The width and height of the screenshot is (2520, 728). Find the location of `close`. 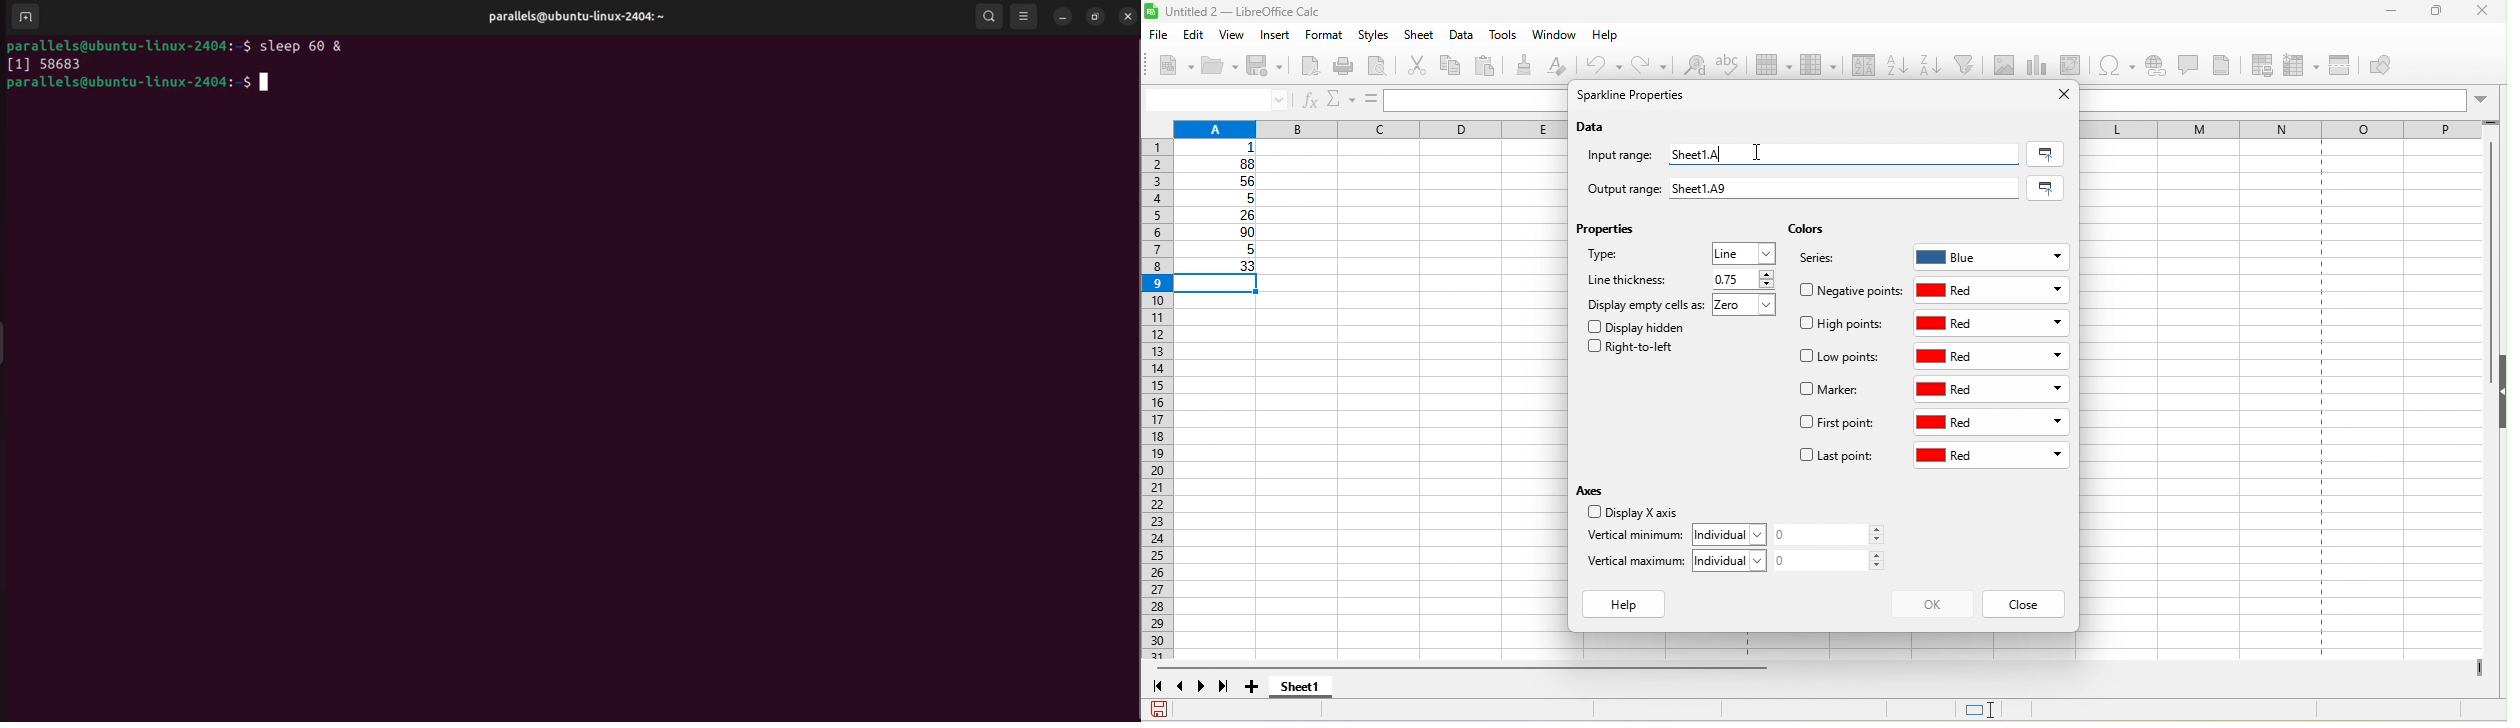

close is located at coordinates (2058, 95).